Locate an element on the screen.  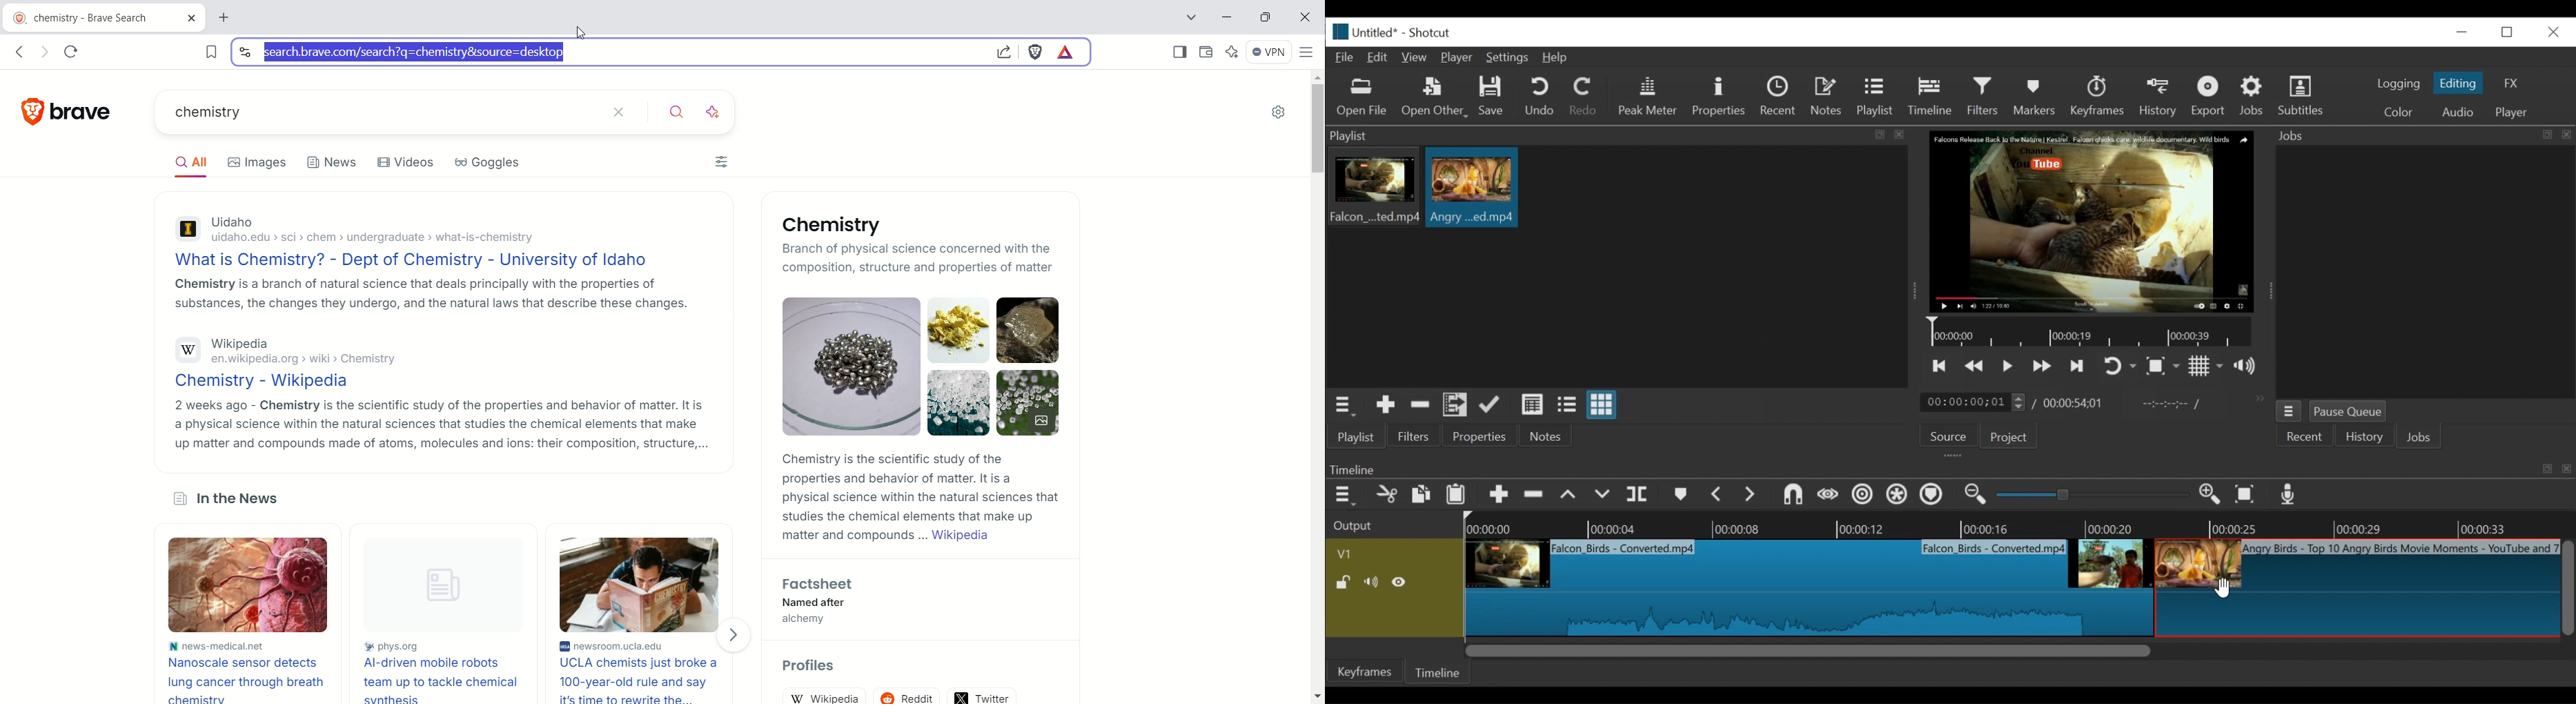
current tab is located at coordinates (228, 18).